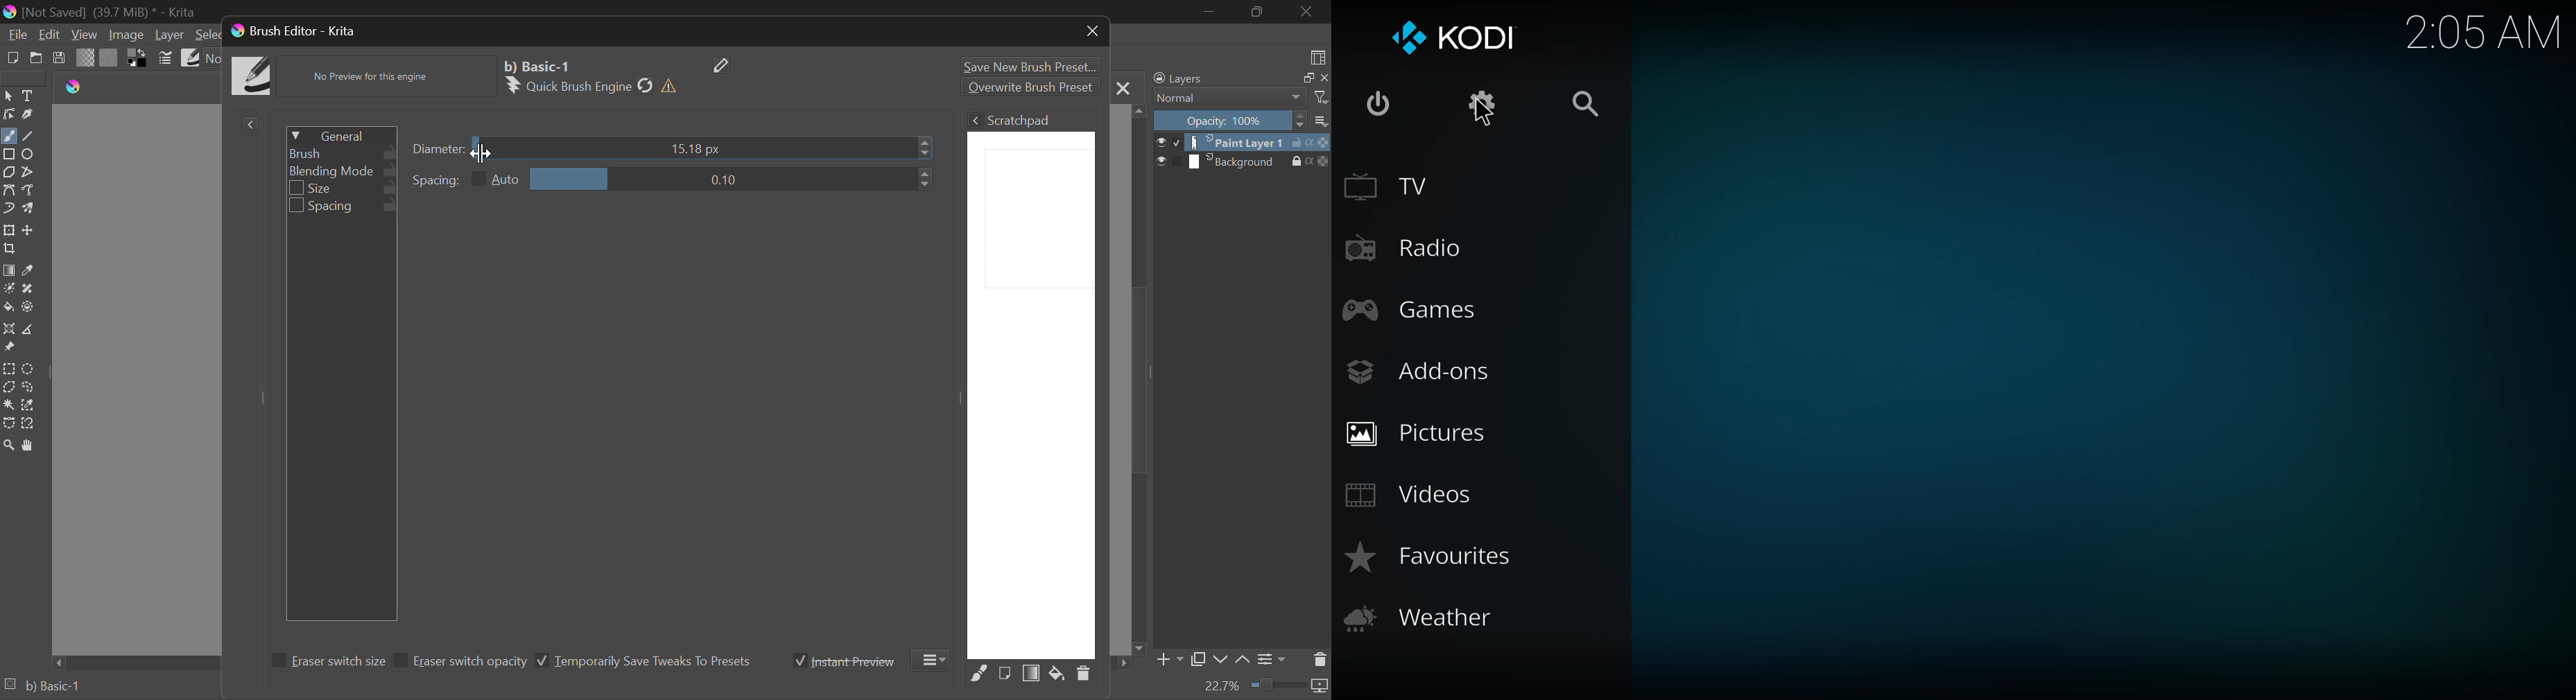 This screenshot has height=700, width=2576. What do you see at coordinates (8, 290) in the screenshot?
I see `Colorize Mask Tool` at bounding box center [8, 290].